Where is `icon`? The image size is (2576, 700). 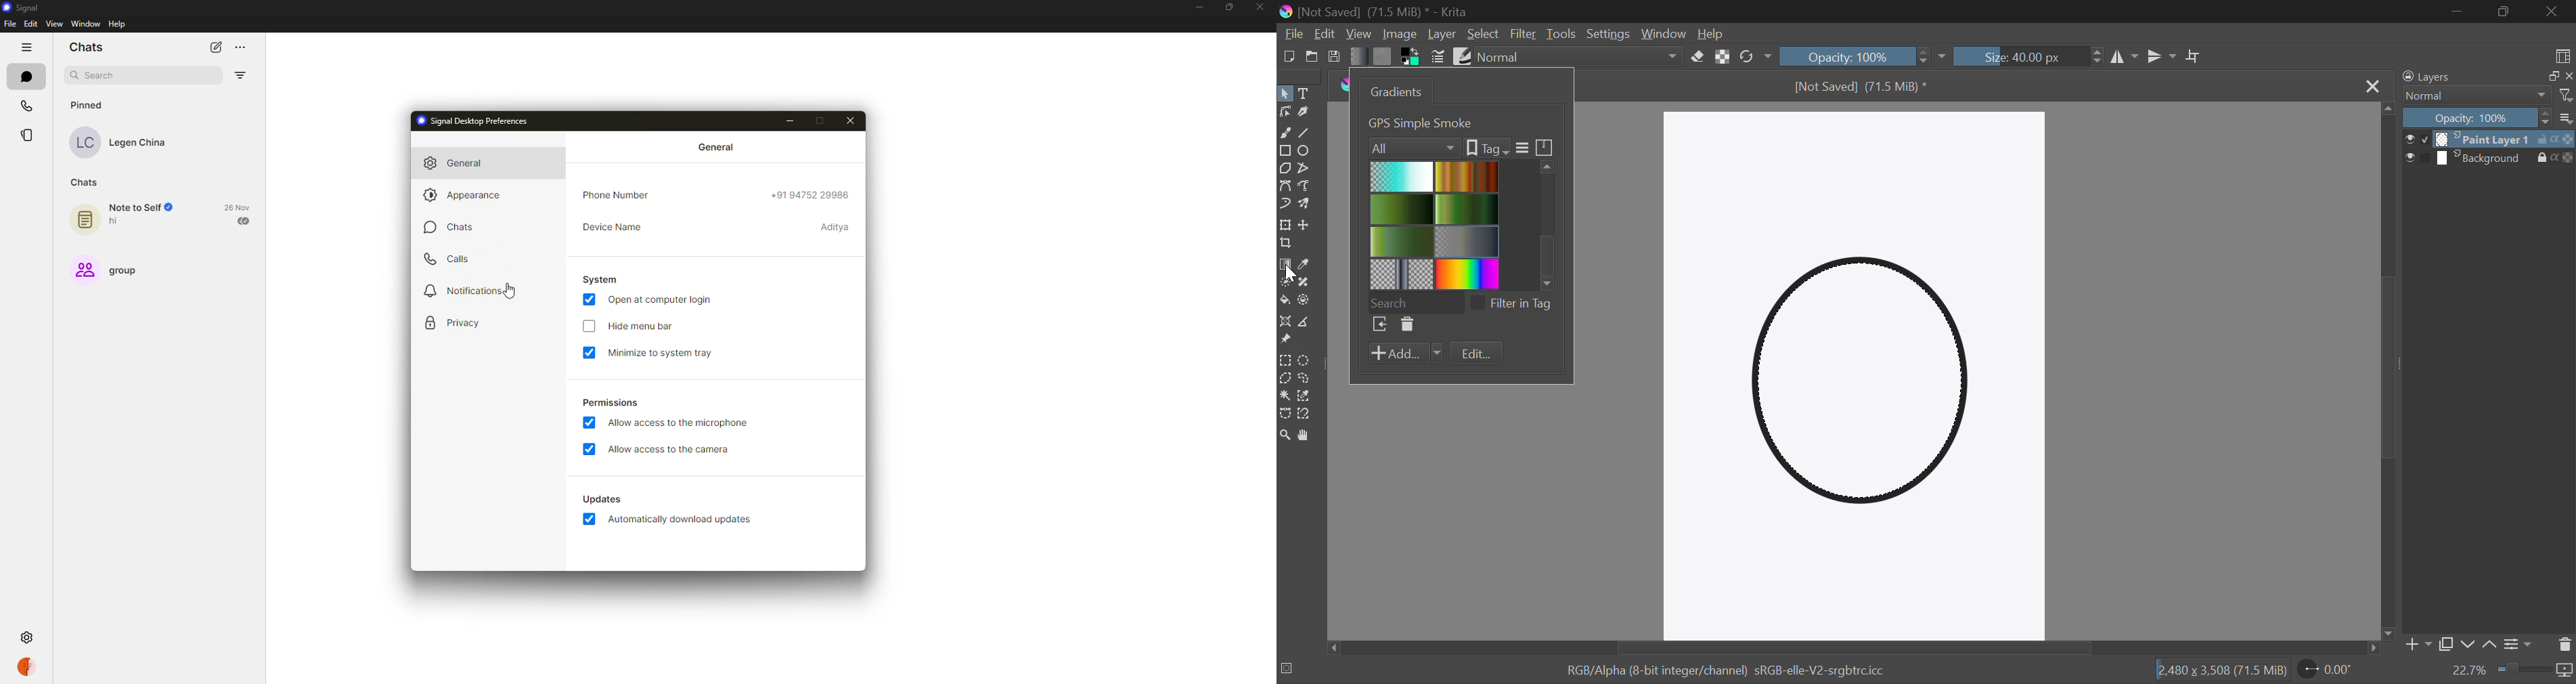
icon is located at coordinates (1546, 146).